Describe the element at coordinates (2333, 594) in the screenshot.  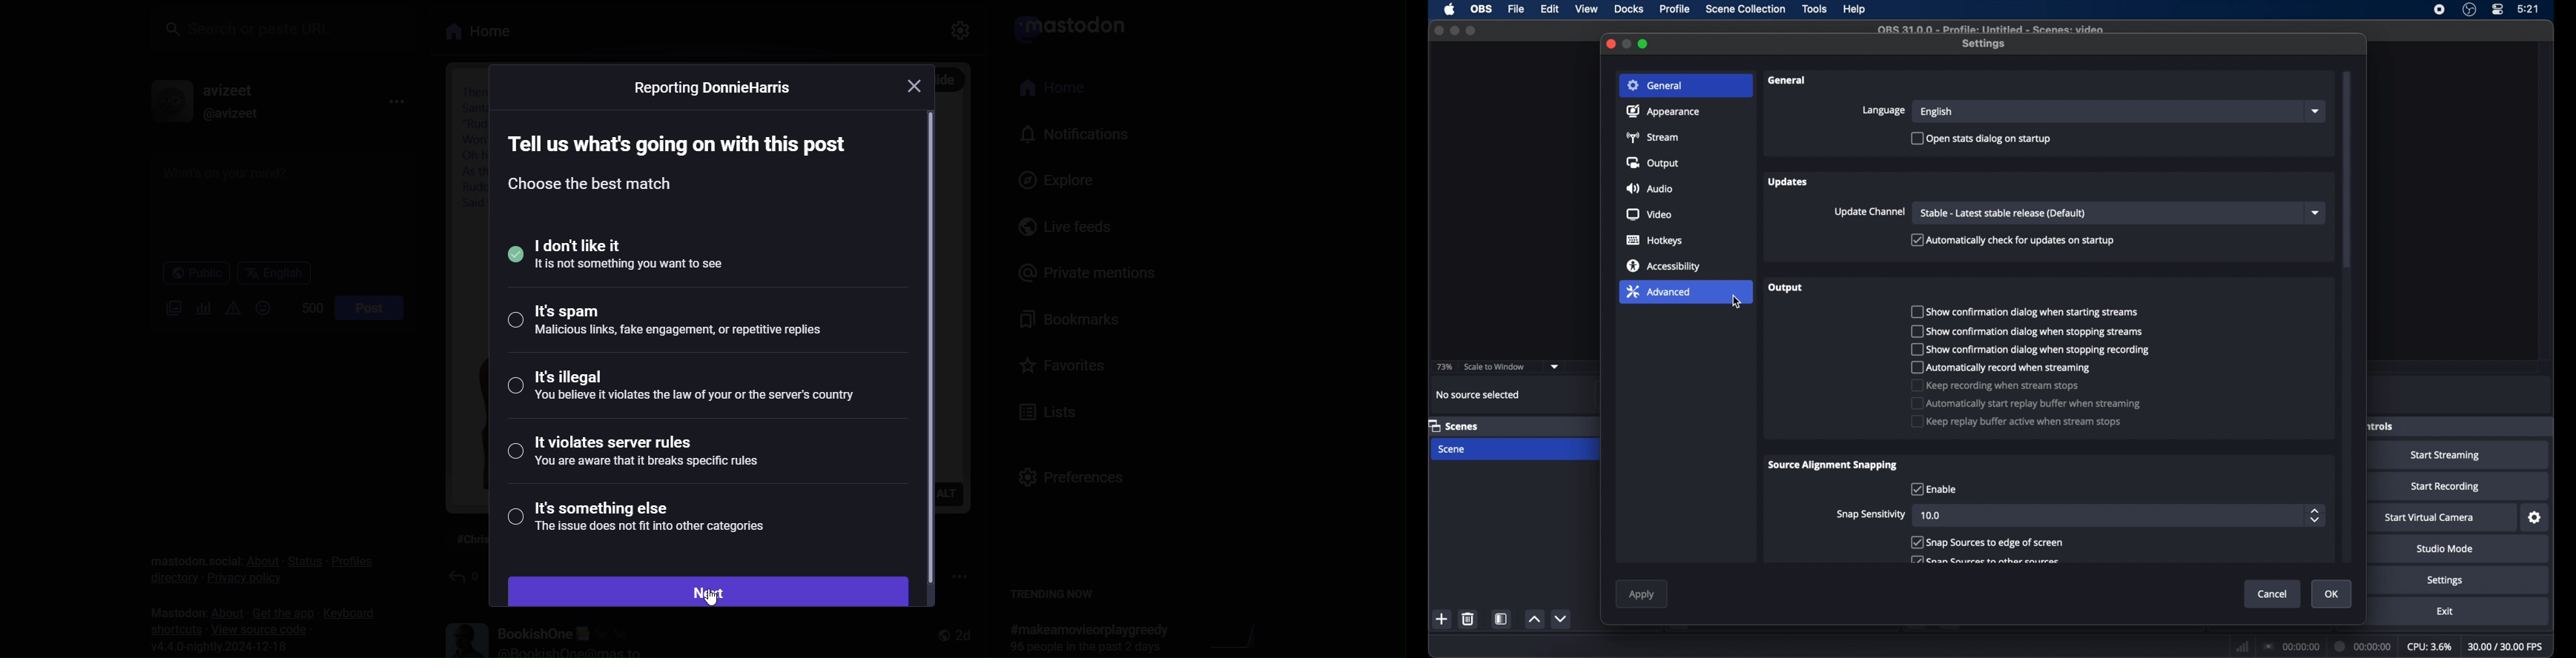
I see `ok` at that location.